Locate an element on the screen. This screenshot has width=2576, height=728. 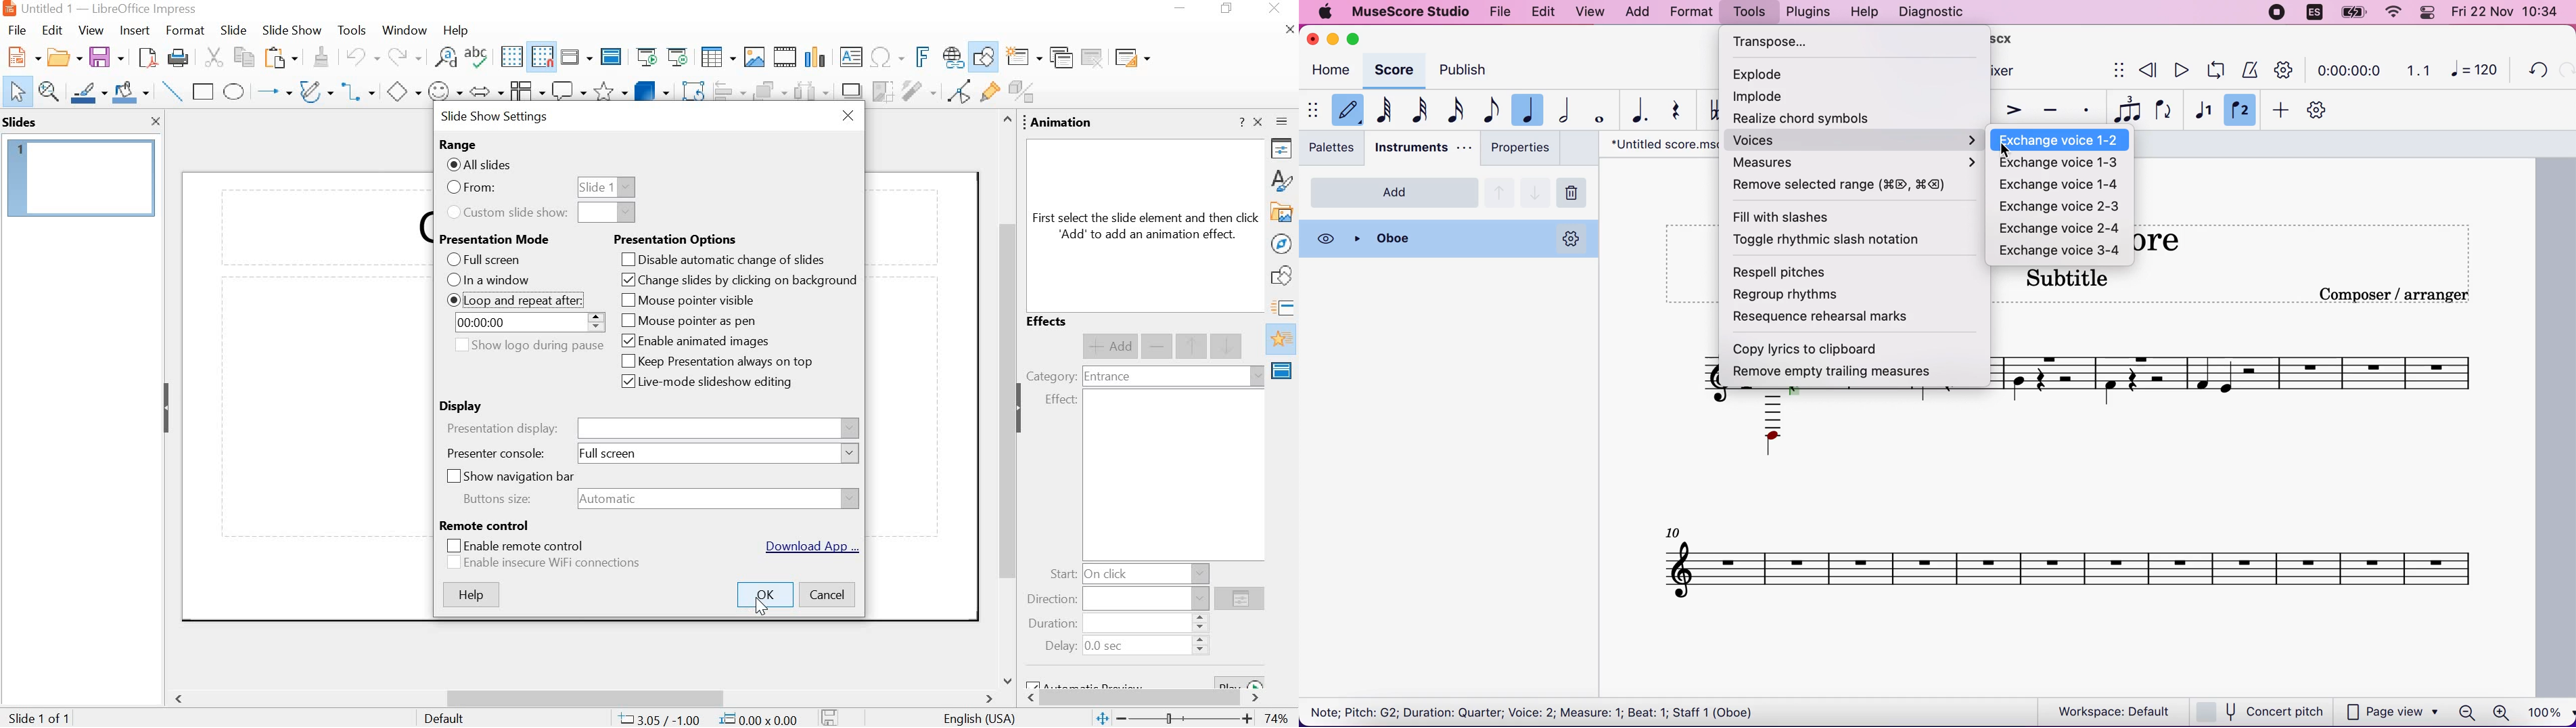
redo is located at coordinates (402, 57).